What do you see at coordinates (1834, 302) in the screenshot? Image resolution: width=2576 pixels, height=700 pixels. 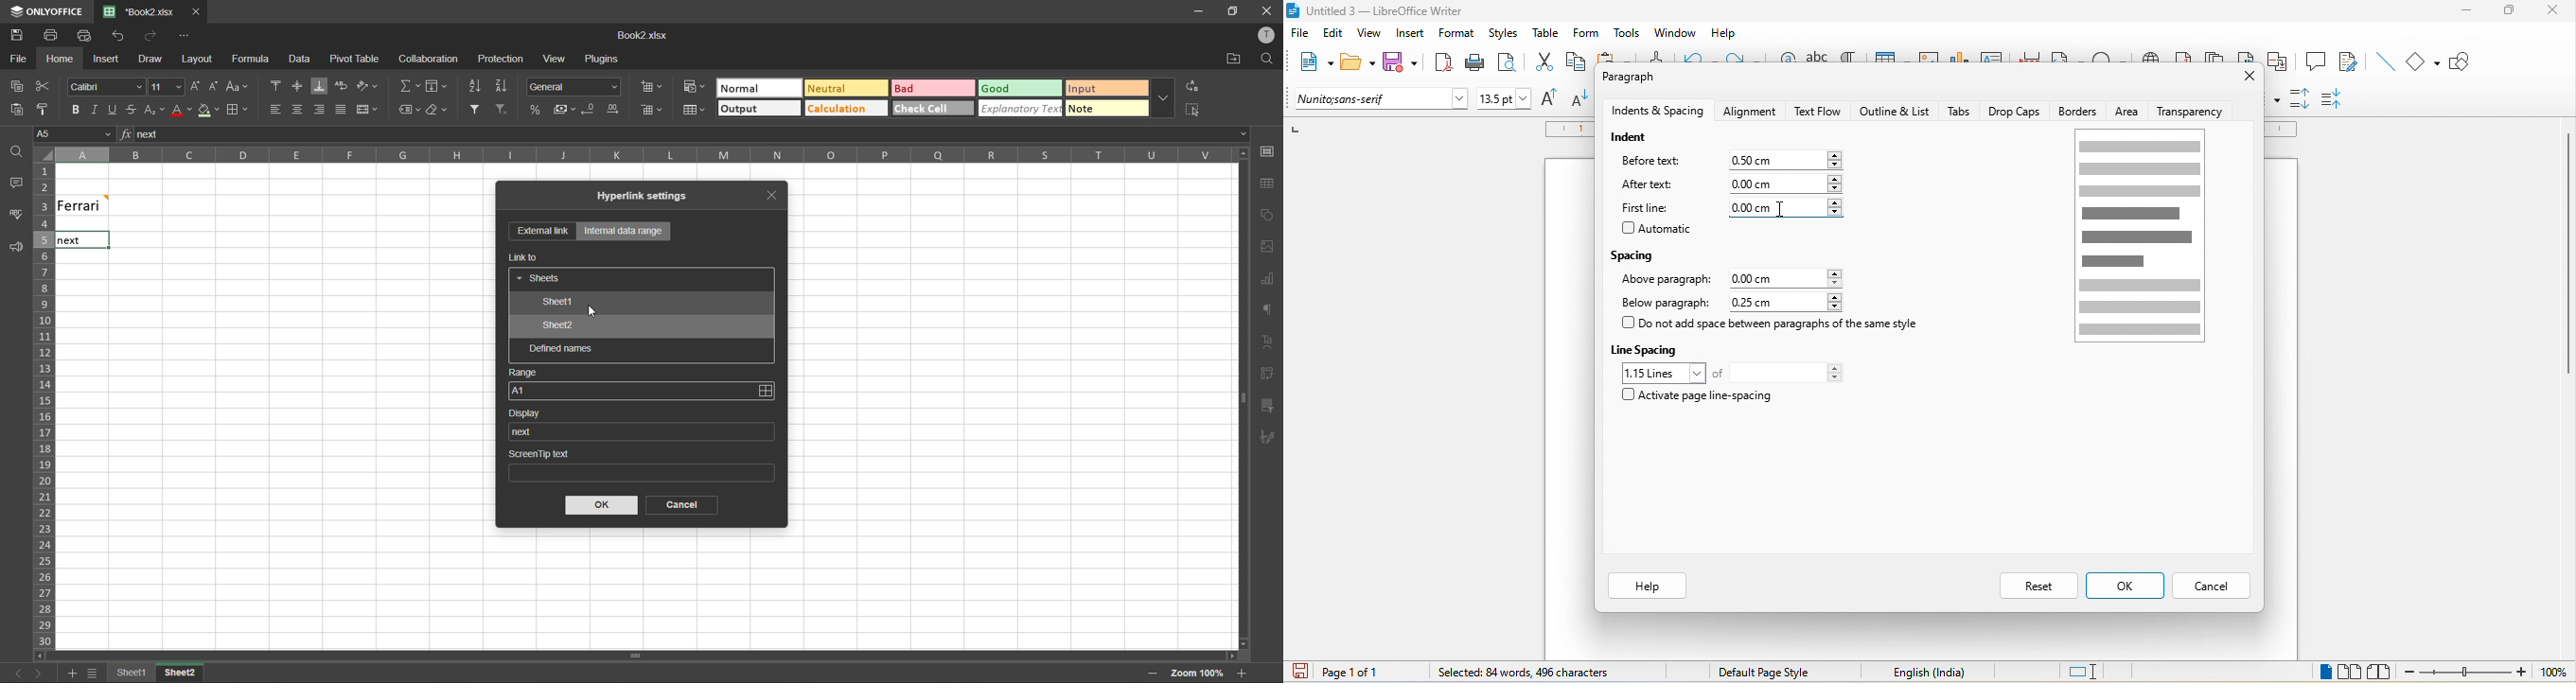 I see `increase or decrease` at bounding box center [1834, 302].